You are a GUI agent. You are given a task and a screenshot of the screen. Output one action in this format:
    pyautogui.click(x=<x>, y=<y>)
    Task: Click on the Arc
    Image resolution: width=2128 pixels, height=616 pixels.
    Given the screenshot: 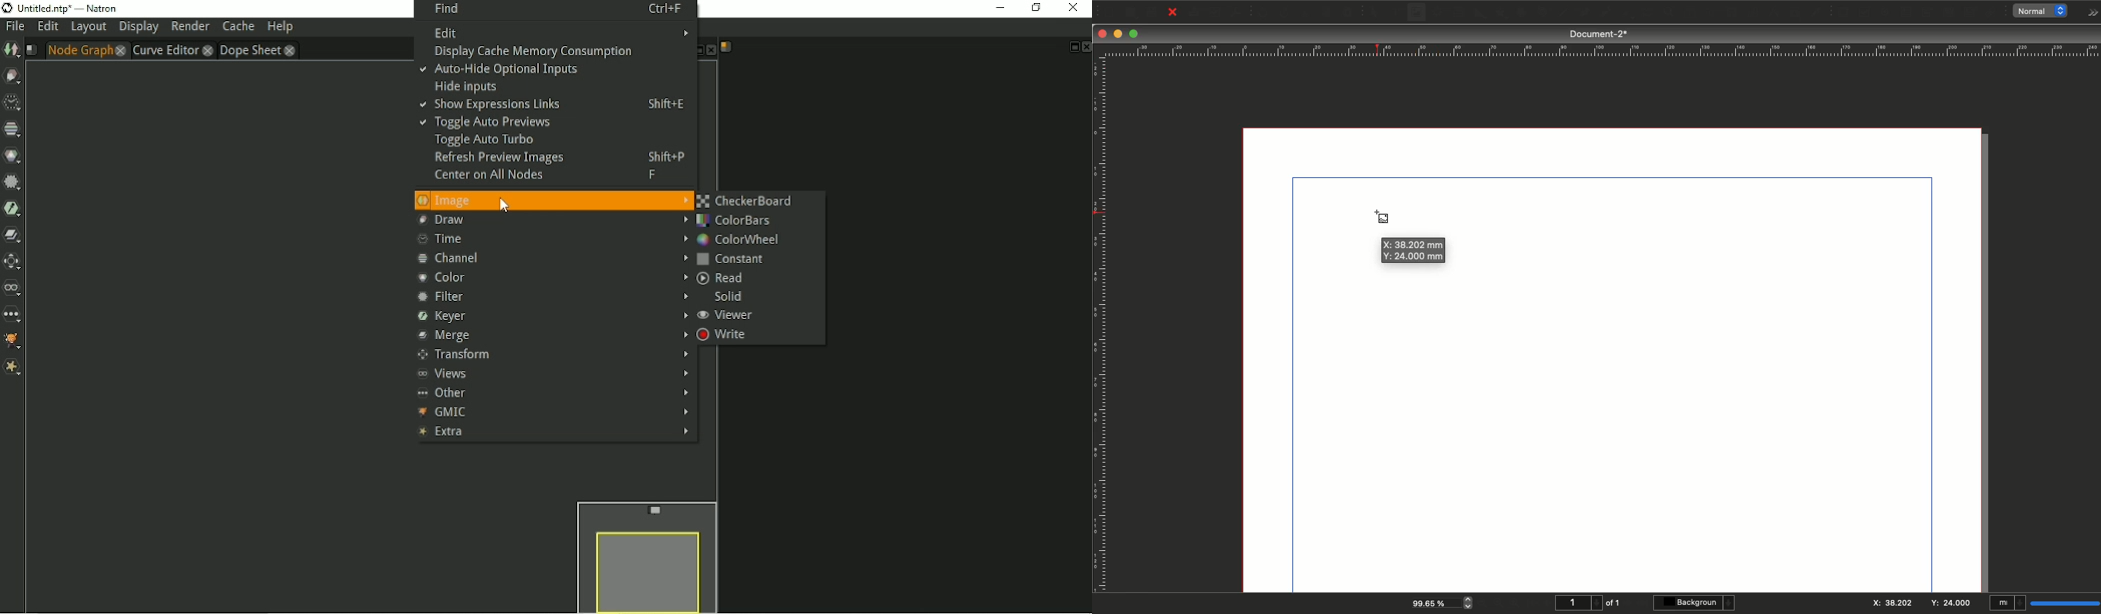 What is the action you would take?
    pyautogui.click(x=1521, y=13)
    